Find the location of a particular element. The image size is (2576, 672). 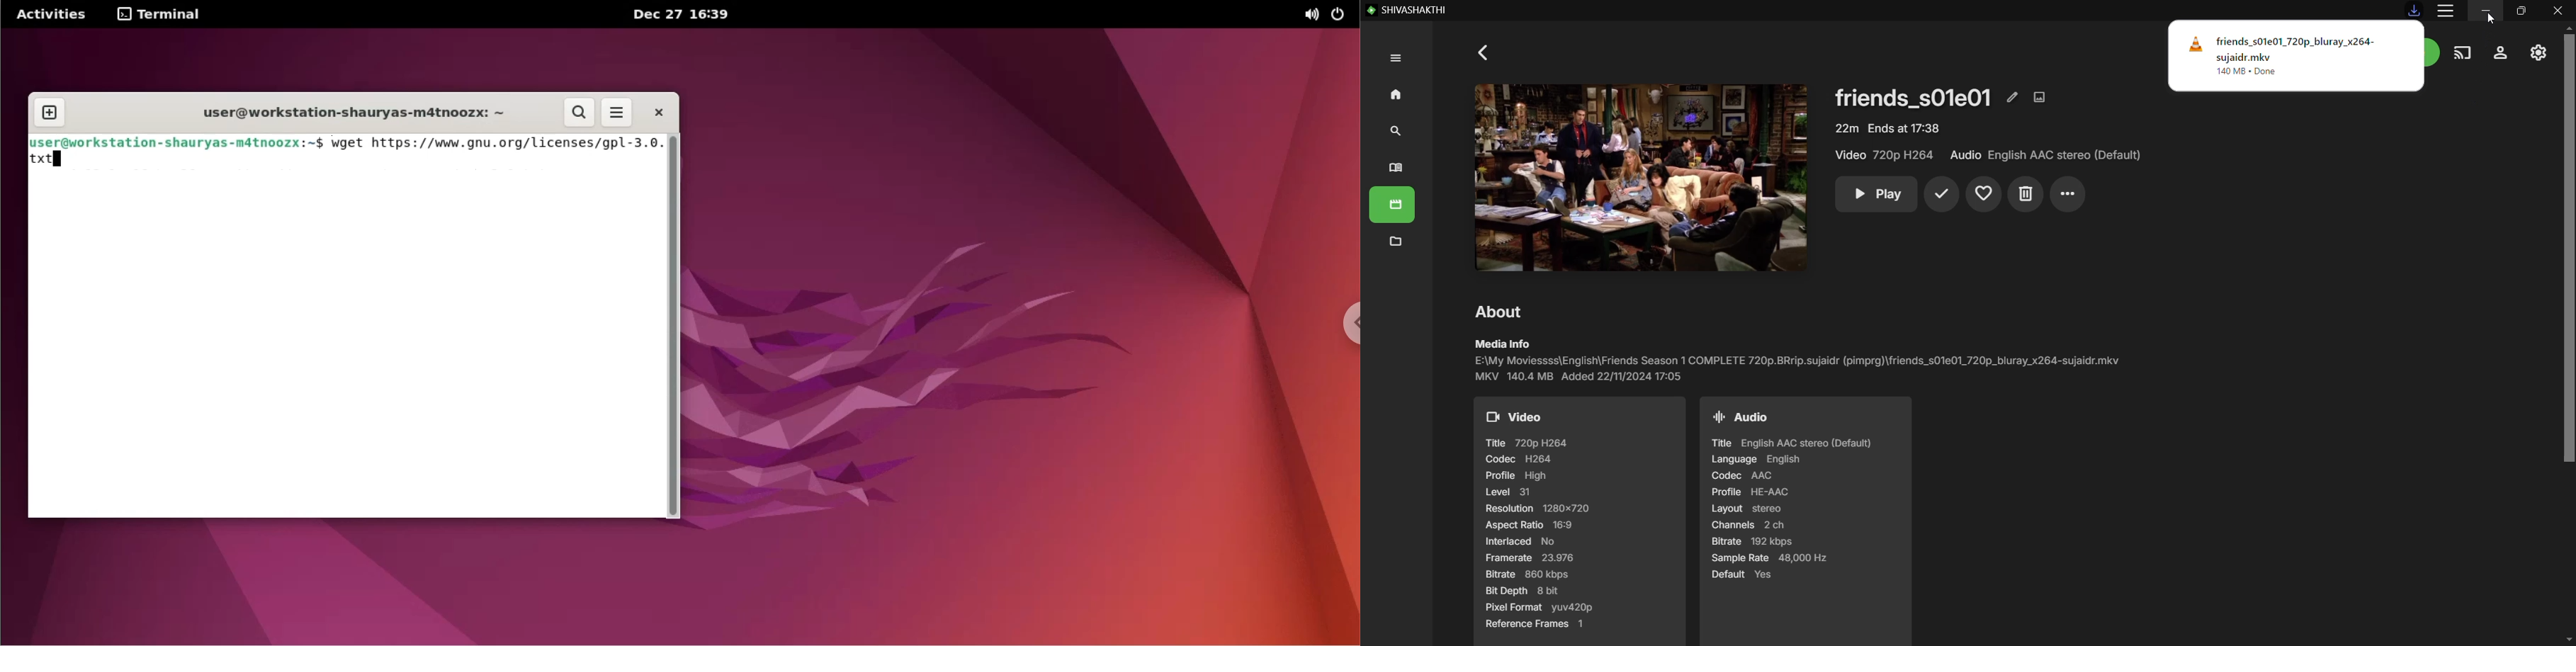

Add to Favorites is located at coordinates (1985, 194).